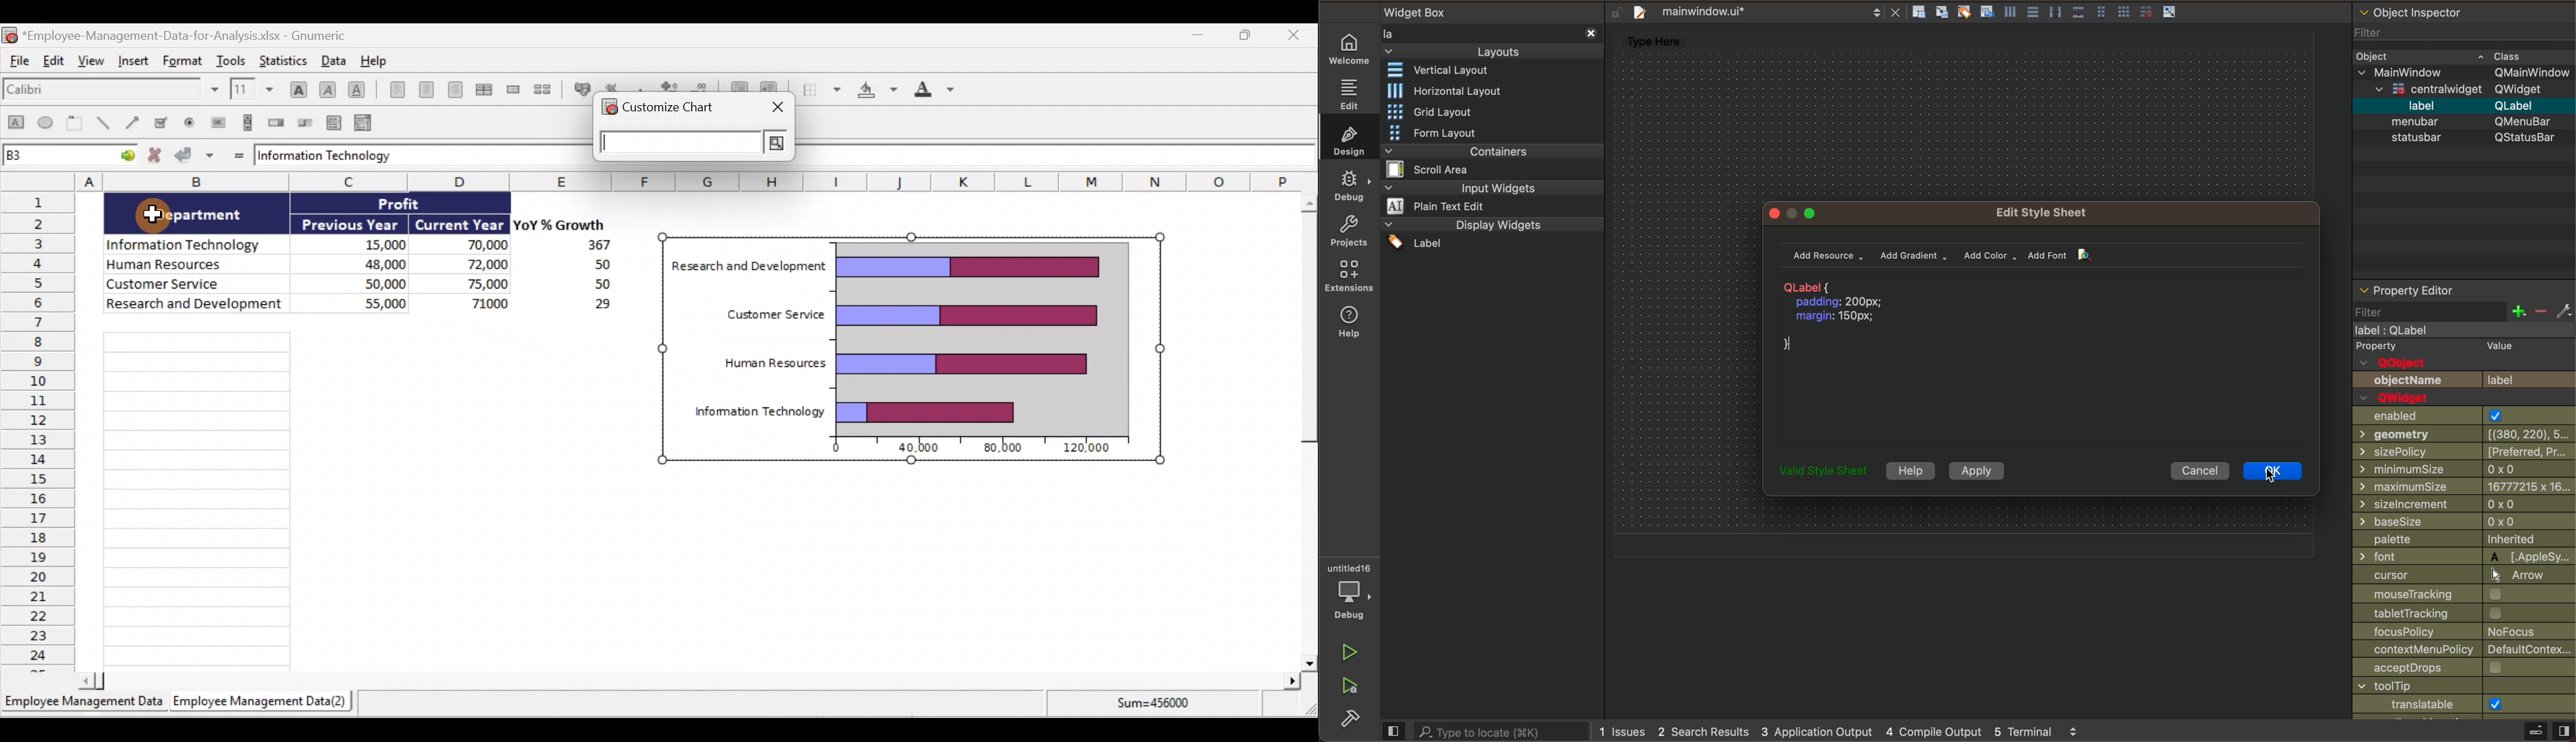  I want to click on Centre horizontally, so click(423, 89).